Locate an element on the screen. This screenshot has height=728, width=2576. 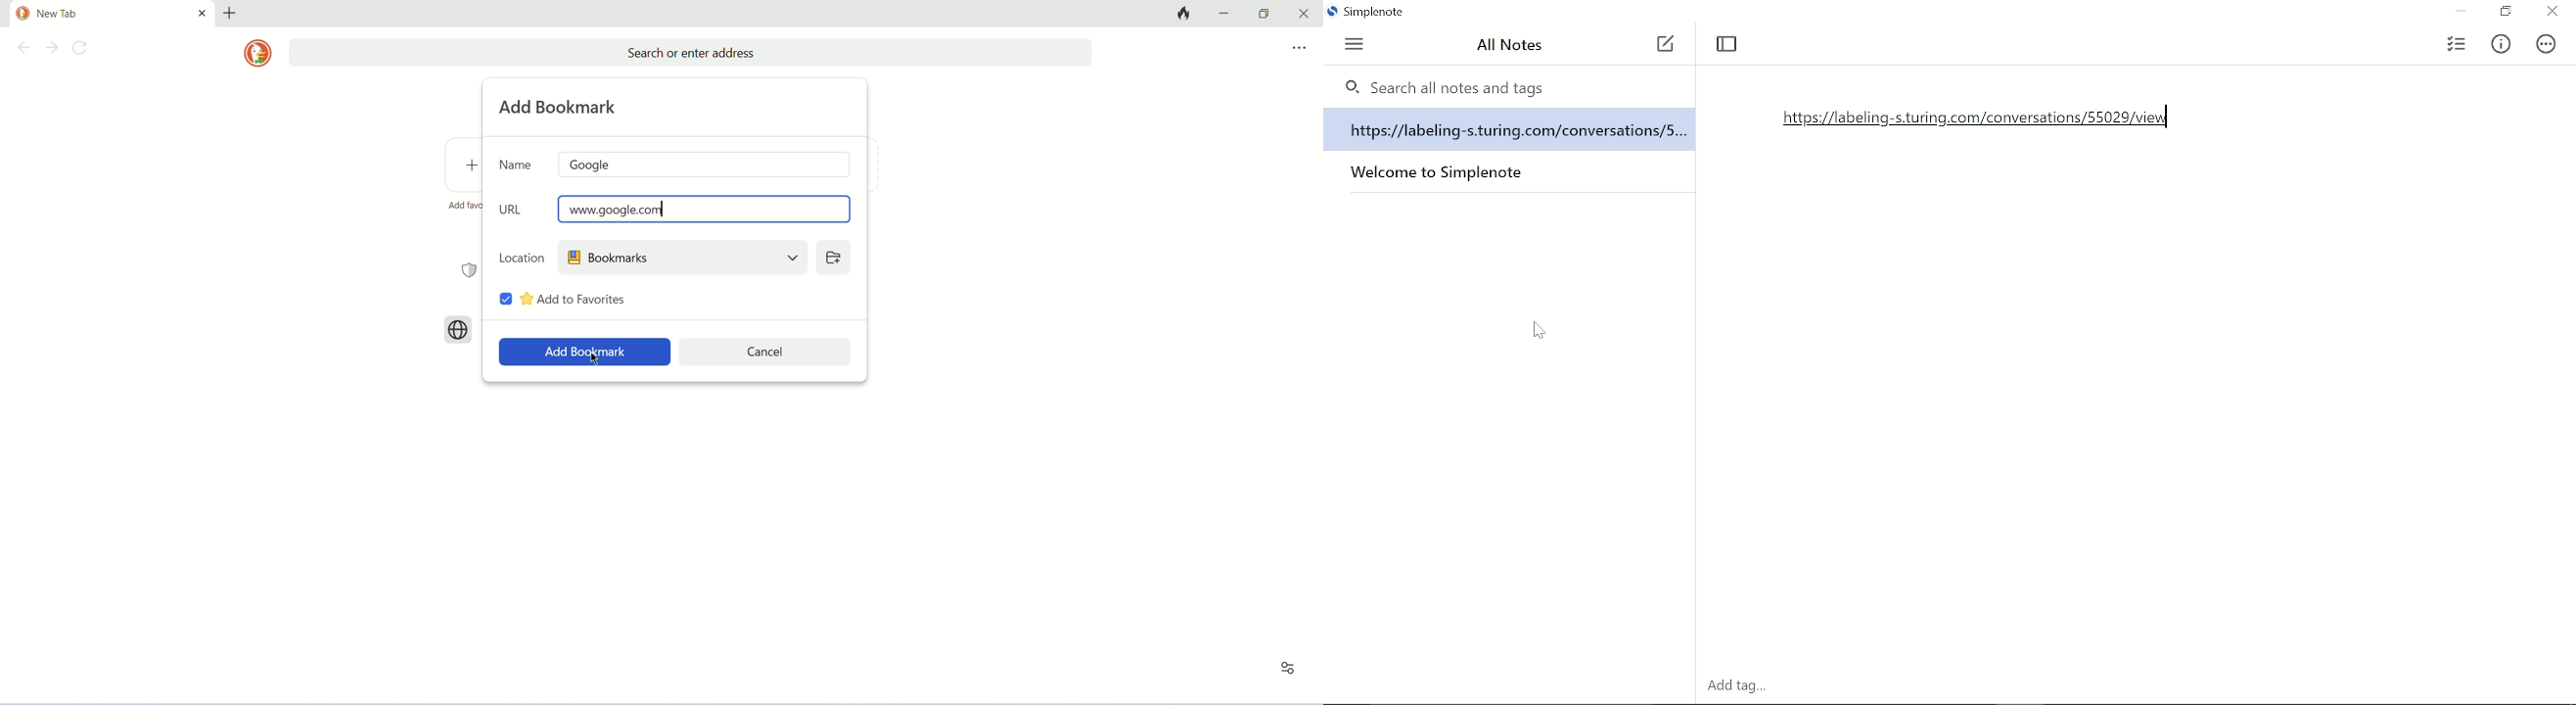
Menu is located at coordinates (1357, 42).